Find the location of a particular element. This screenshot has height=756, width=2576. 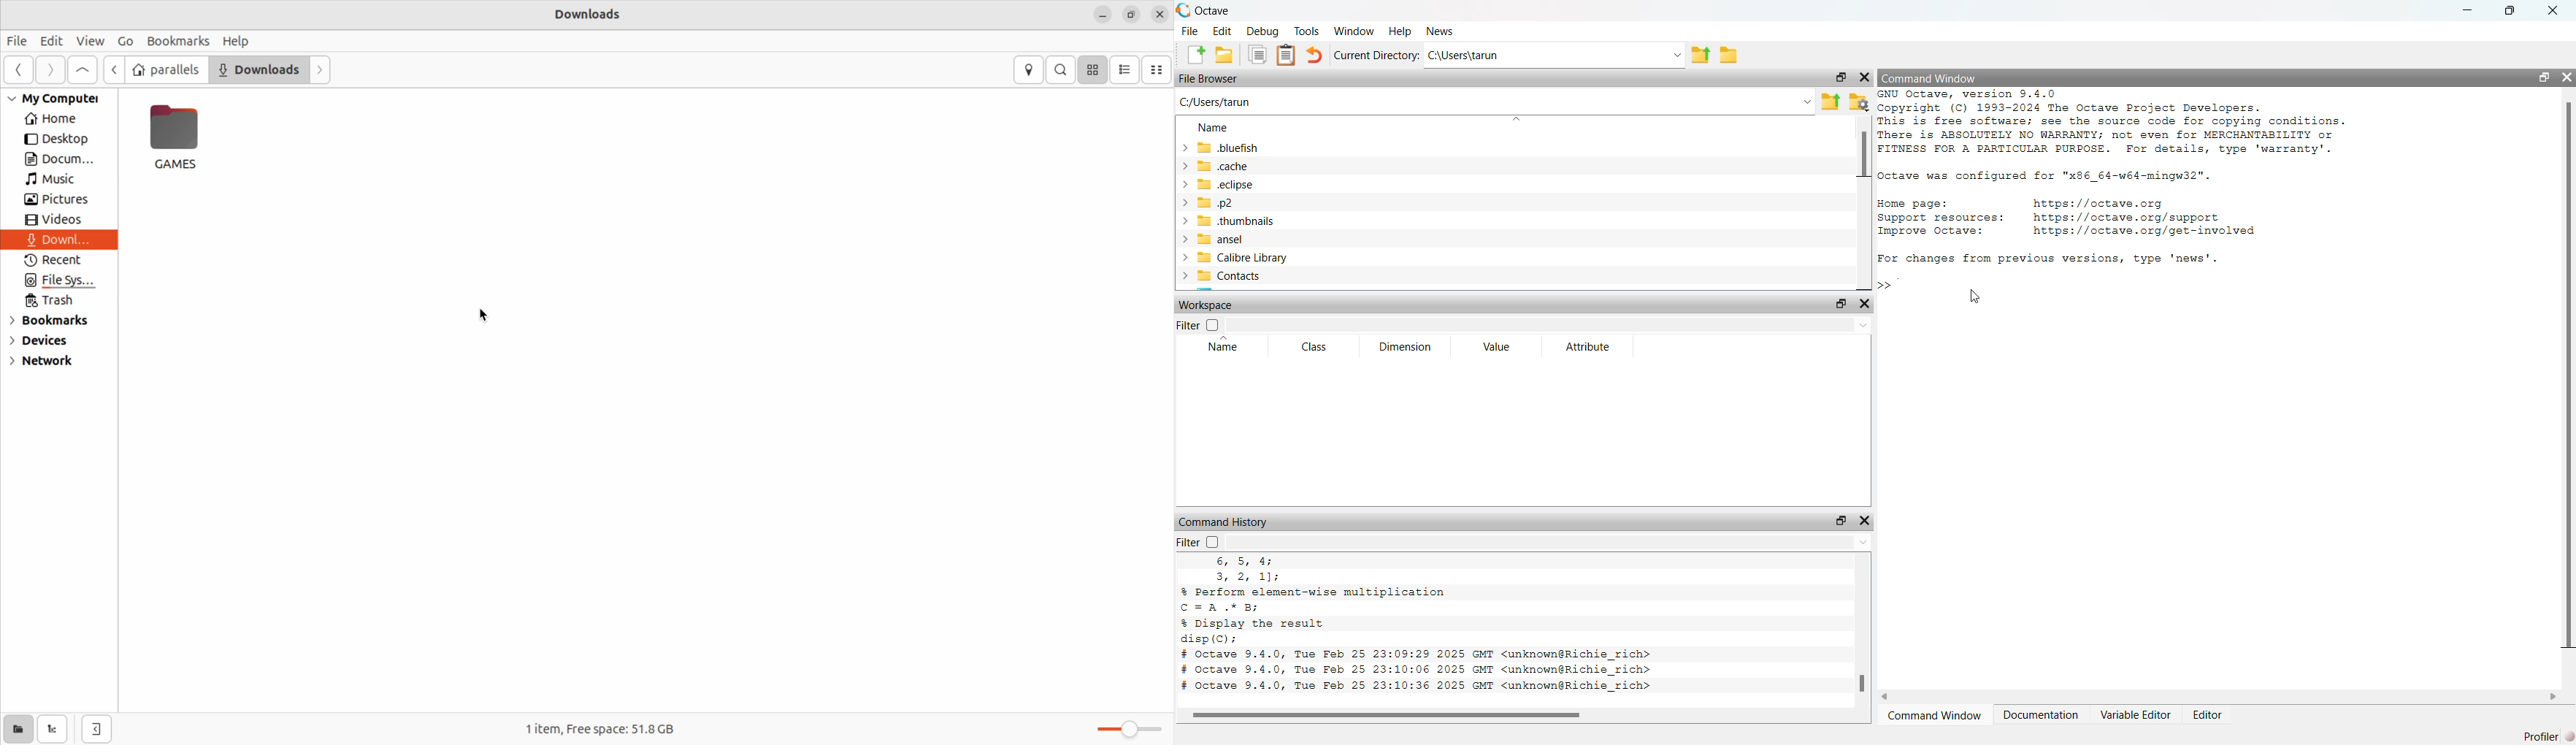

File Browser is located at coordinates (1210, 80).